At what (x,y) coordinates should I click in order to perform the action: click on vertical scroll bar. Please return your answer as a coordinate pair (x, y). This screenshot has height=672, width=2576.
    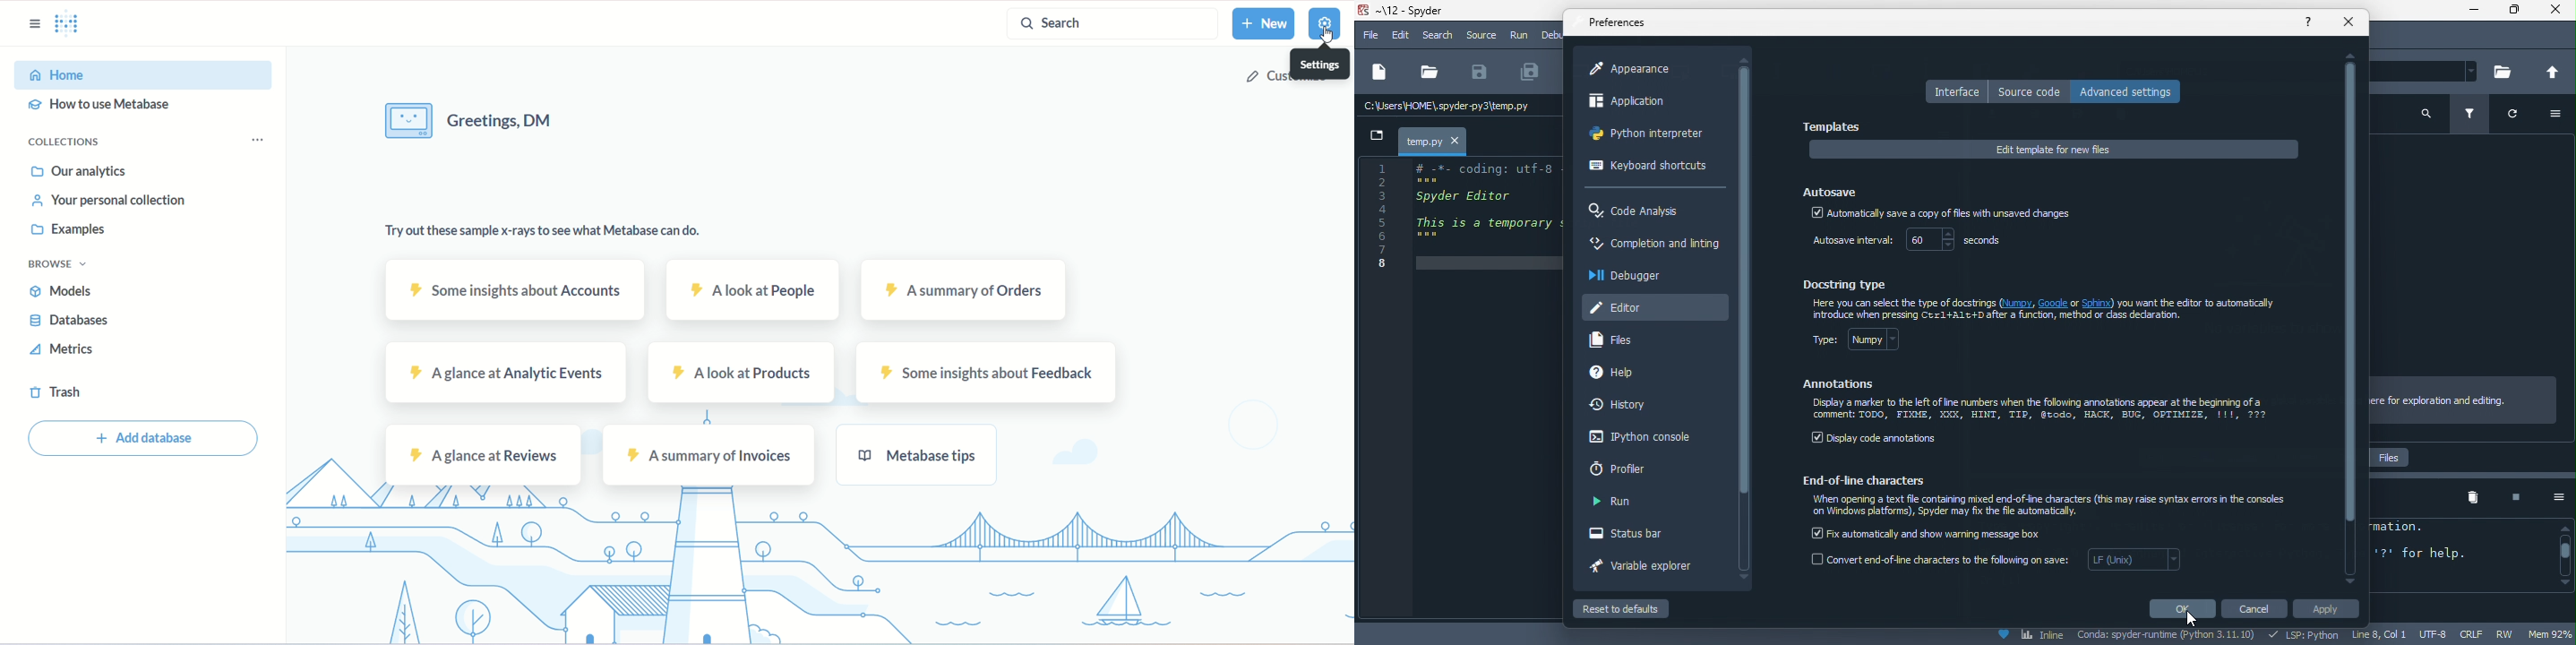
    Looking at the image, I should click on (1745, 280).